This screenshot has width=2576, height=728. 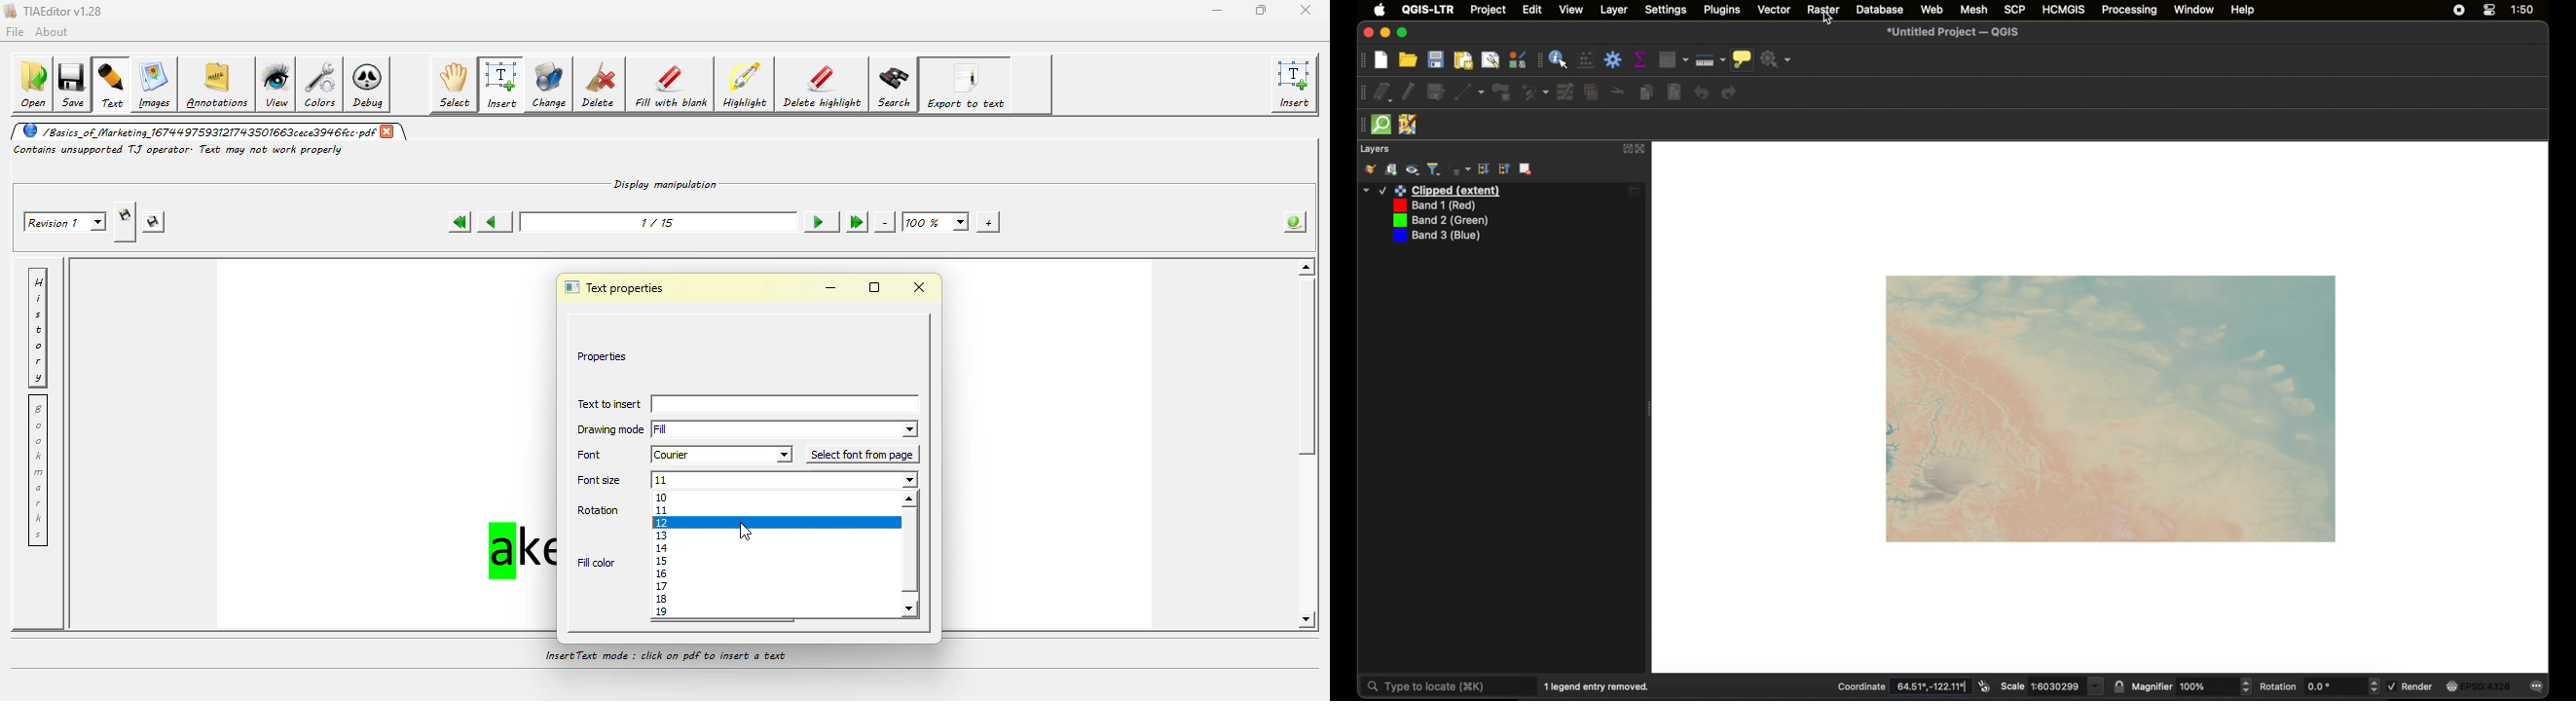 I want to click on close, so click(x=390, y=132).